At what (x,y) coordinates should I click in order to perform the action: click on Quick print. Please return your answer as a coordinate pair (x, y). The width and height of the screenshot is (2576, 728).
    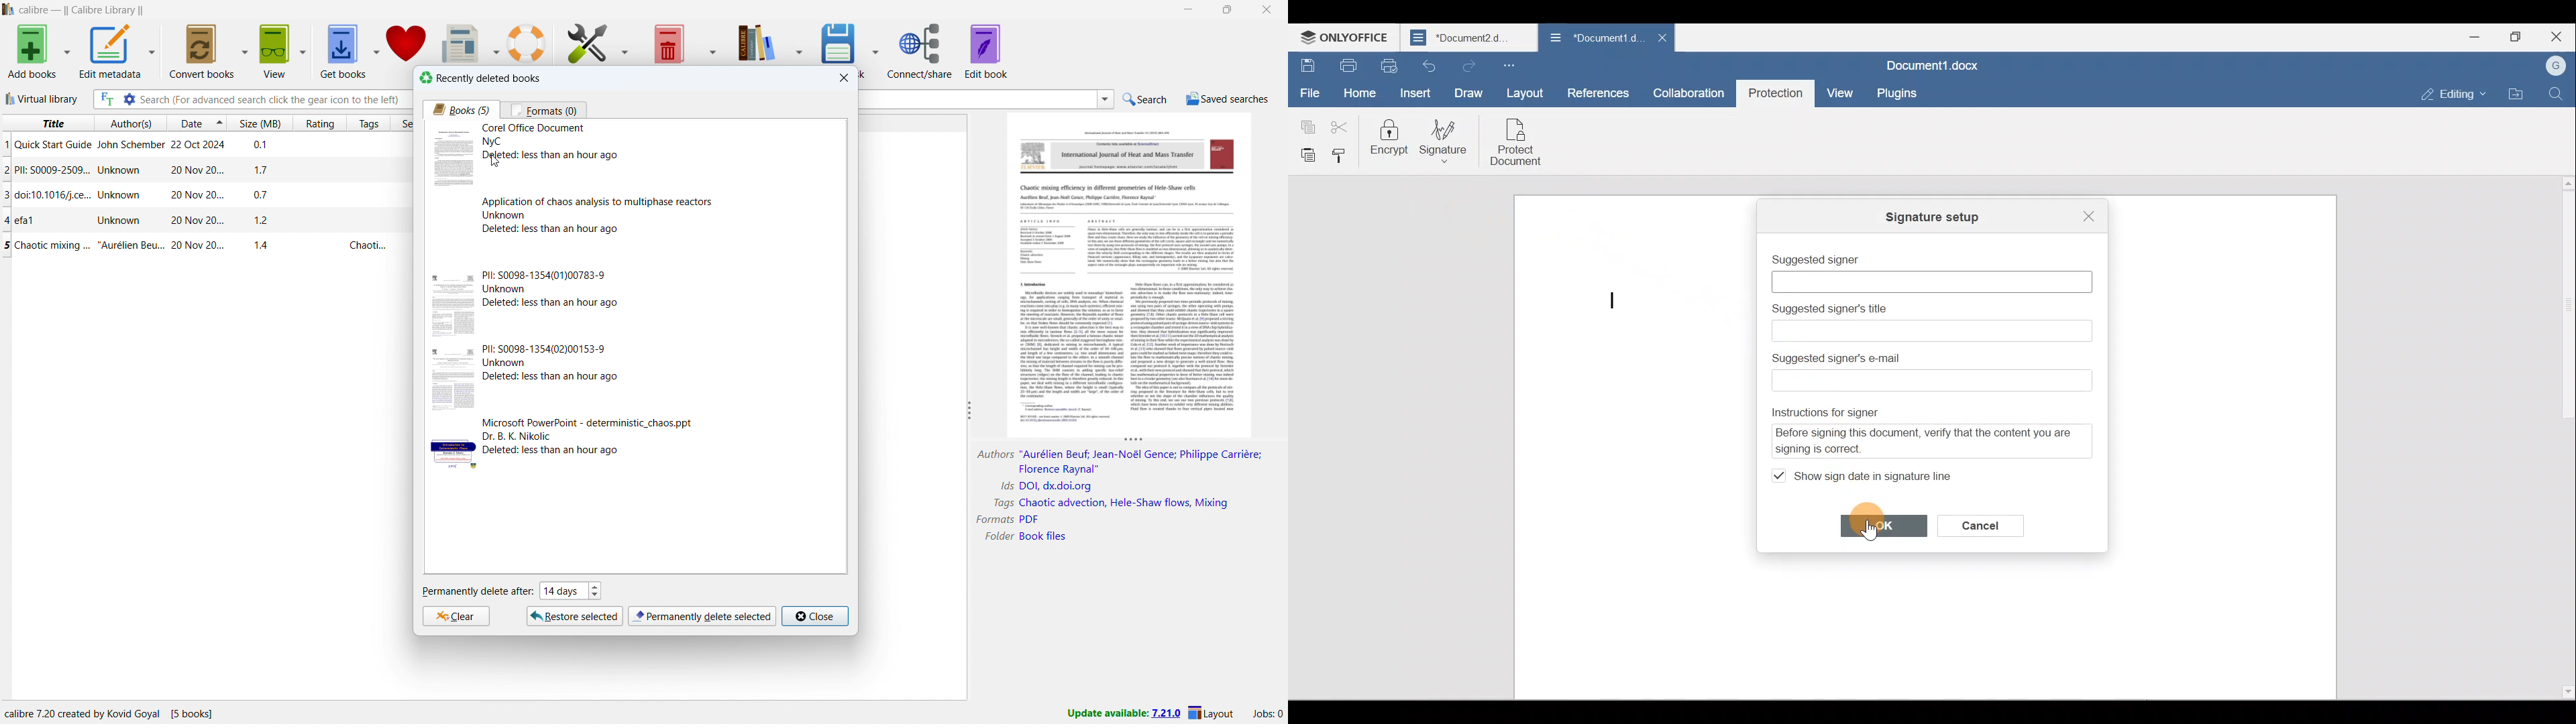
    Looking at the image, I should click on (1391, 64).